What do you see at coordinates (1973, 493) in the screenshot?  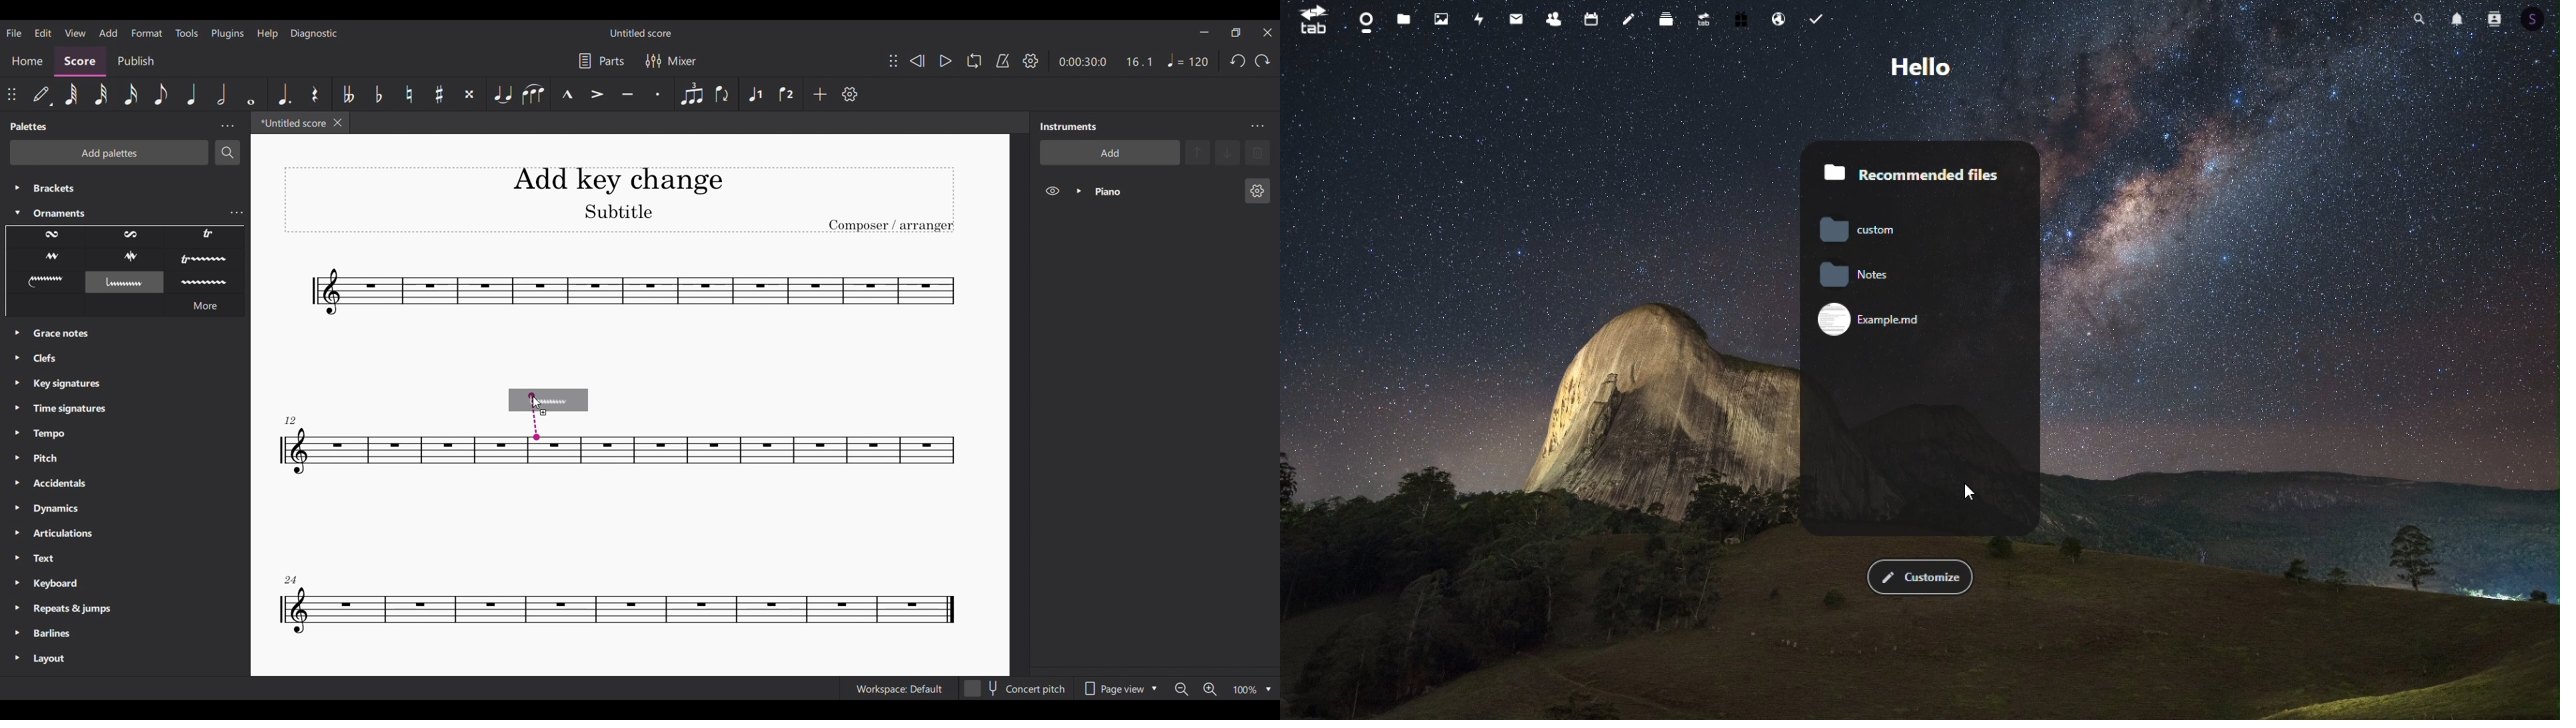 I see `Cursor` at bounding box center [1973, 493].